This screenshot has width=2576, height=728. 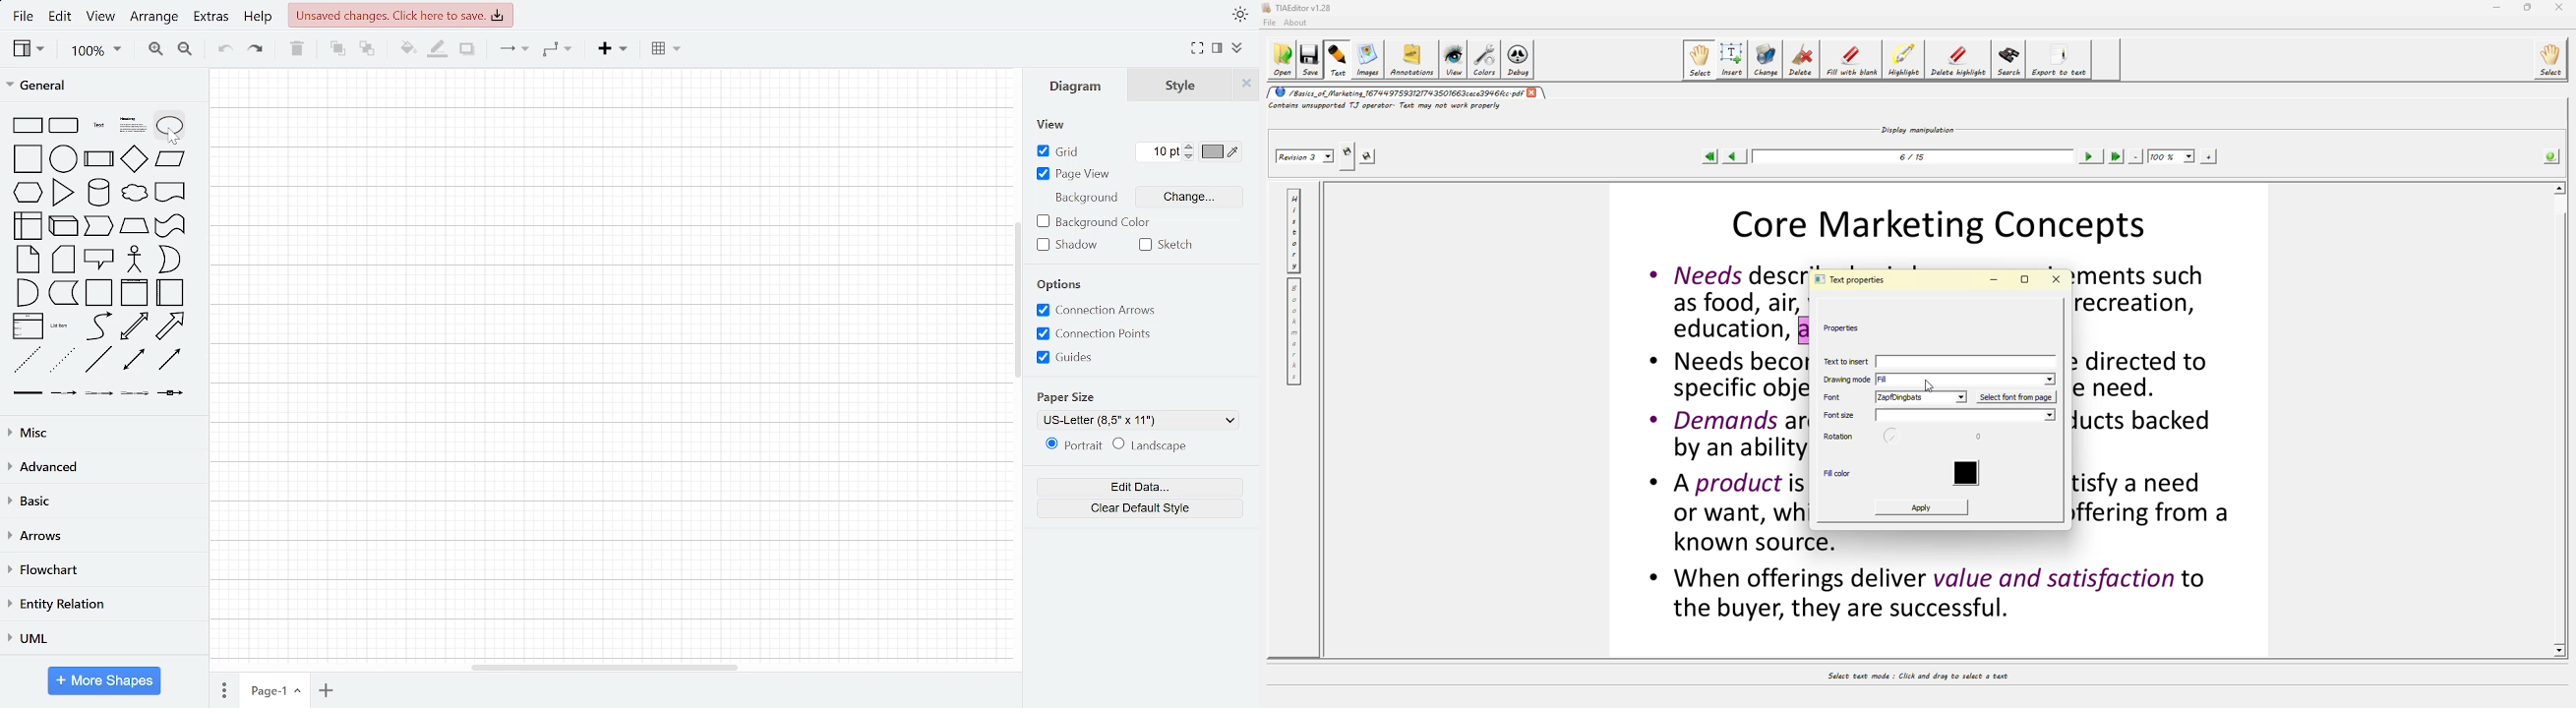 I want to click on connector with 3 label, so click(x=135, y=395).